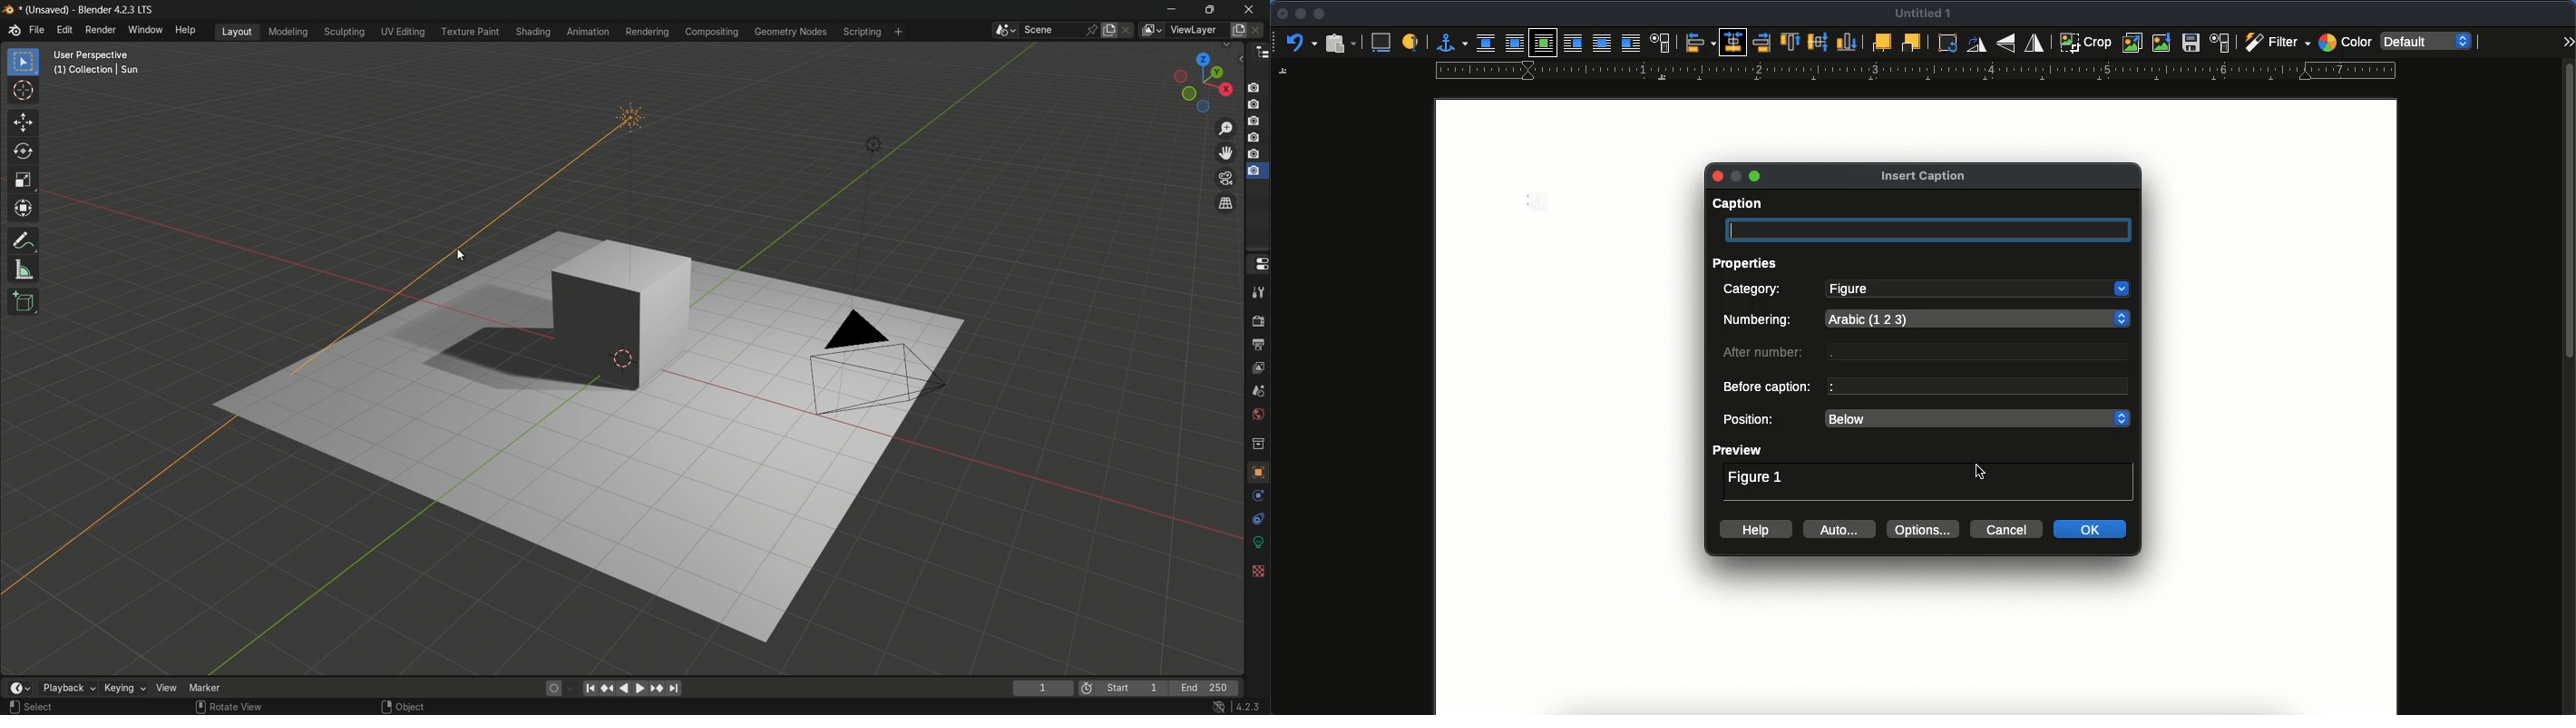 Image resolution: width=2576 pixels, height=728 pixels. Describe the element at coordinates (1514, 43) in the screenshot. I see `parallel` at that location.